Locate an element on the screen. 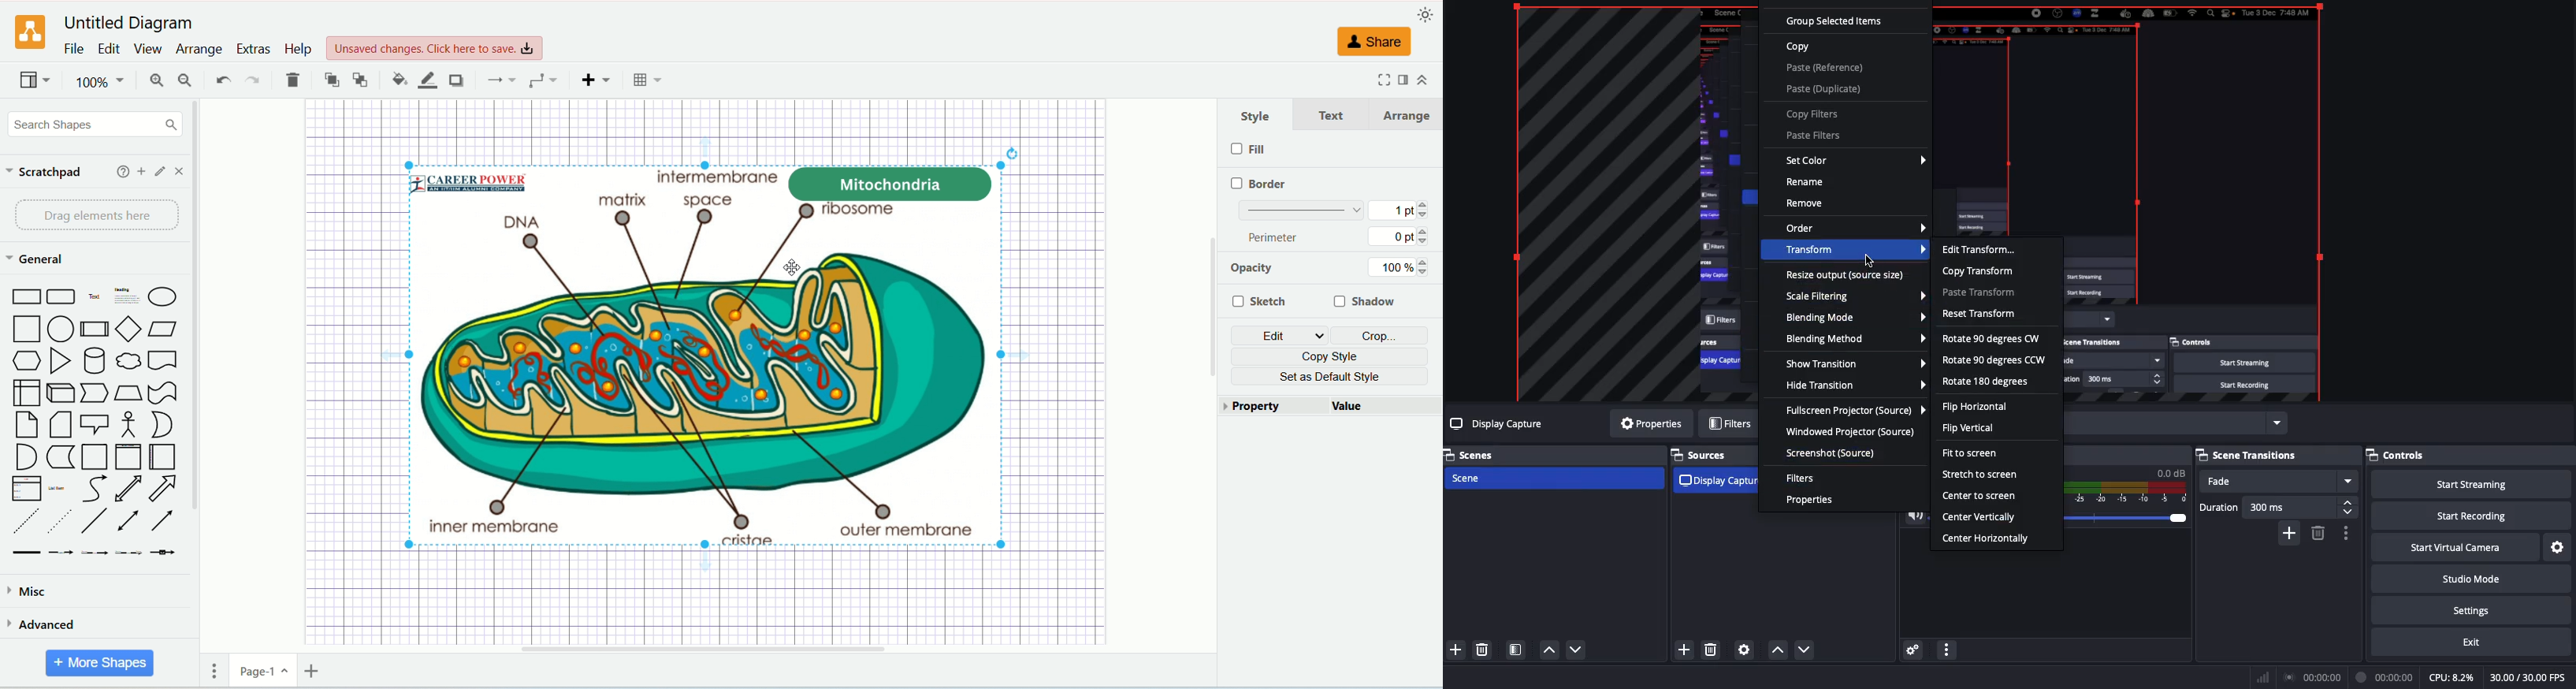  insert is located at coordinates (596, 80).